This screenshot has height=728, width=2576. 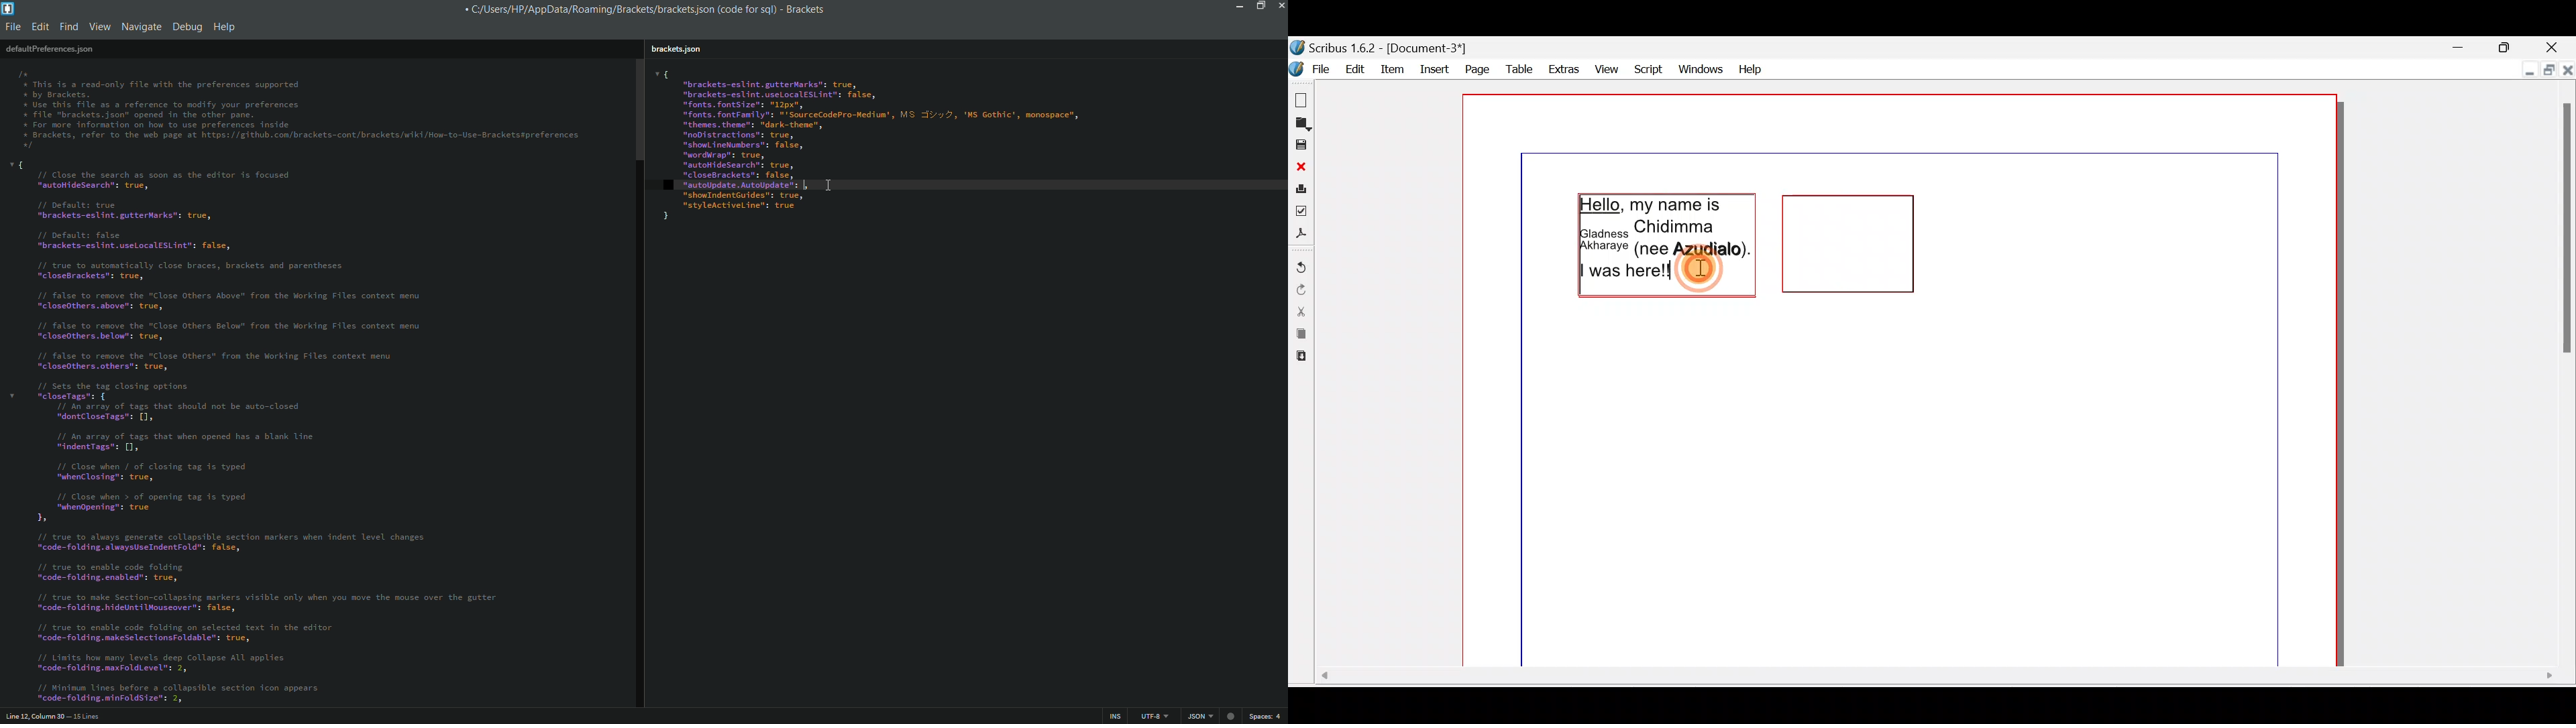 I want to click on Preflight verifier, so click(x=1301, y=210).